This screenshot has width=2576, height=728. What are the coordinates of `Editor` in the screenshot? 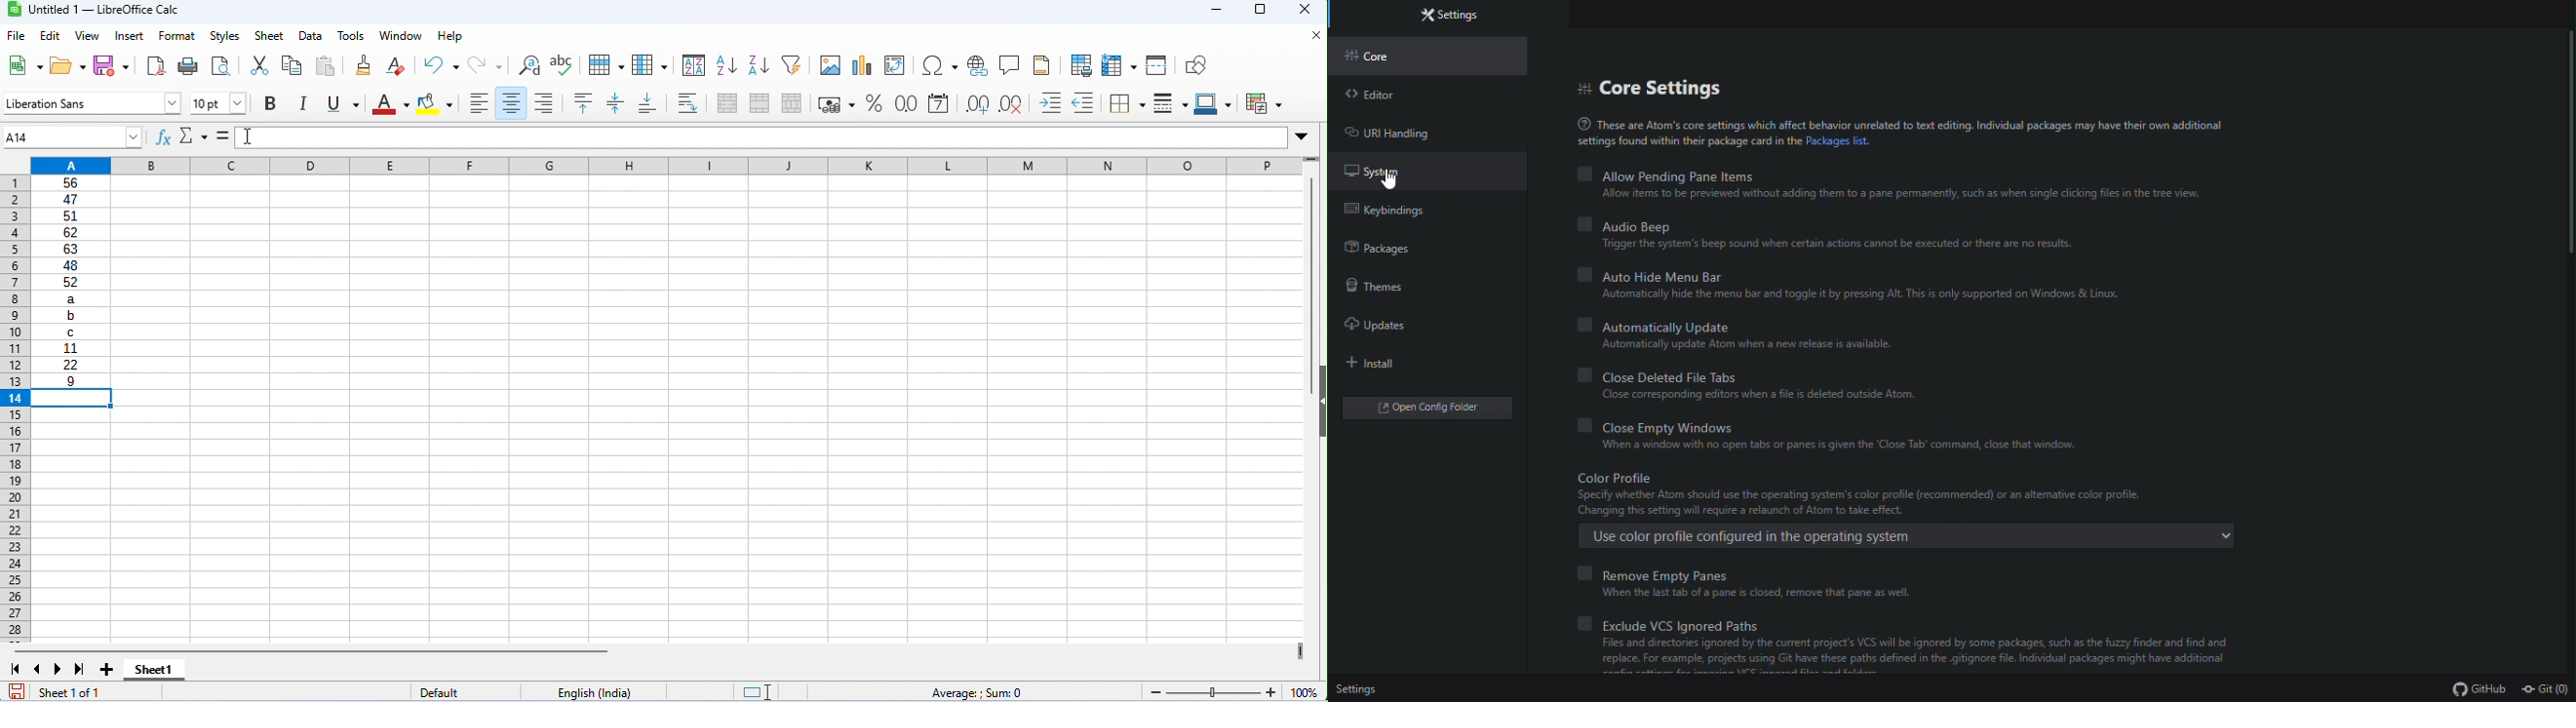 It's located at (1423, 96).